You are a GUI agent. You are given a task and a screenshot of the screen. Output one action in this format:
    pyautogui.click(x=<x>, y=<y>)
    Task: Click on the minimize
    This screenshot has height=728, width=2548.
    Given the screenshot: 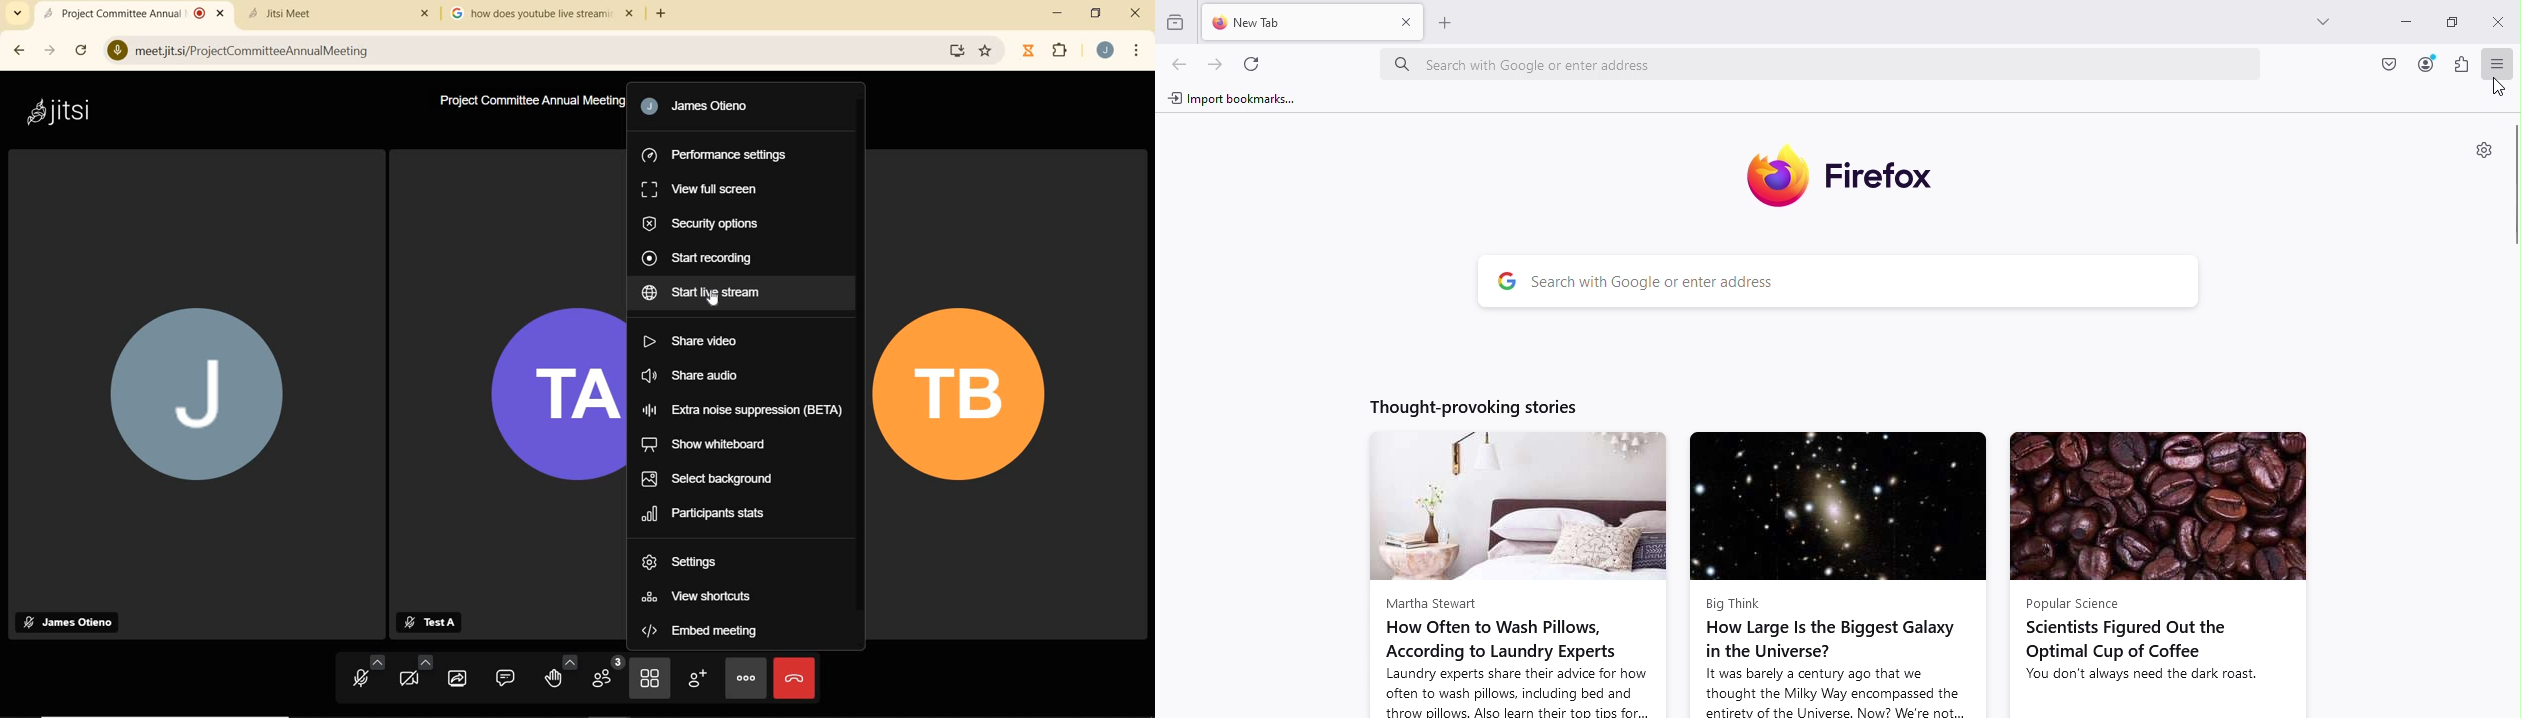 What is the action you would take?
    pyautogui.click(x=1057, y=14)
    